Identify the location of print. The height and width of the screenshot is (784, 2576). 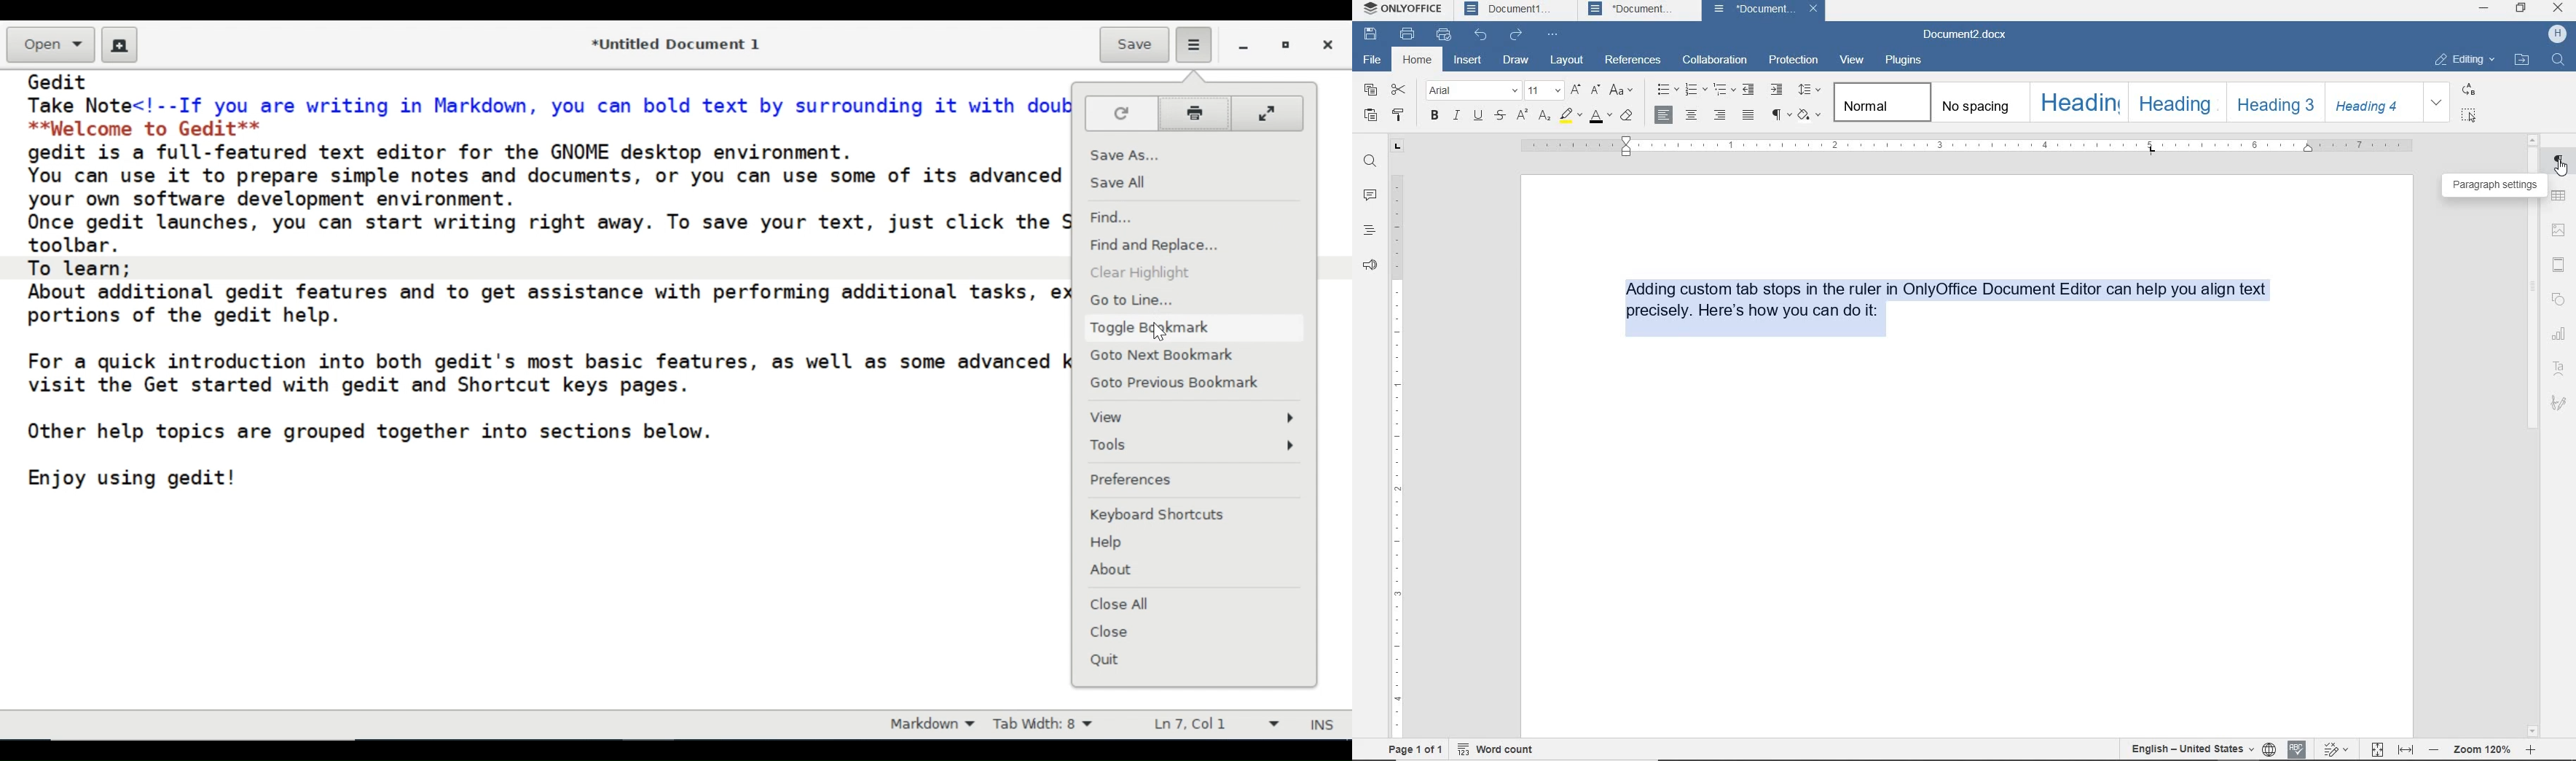
(1407, 34).